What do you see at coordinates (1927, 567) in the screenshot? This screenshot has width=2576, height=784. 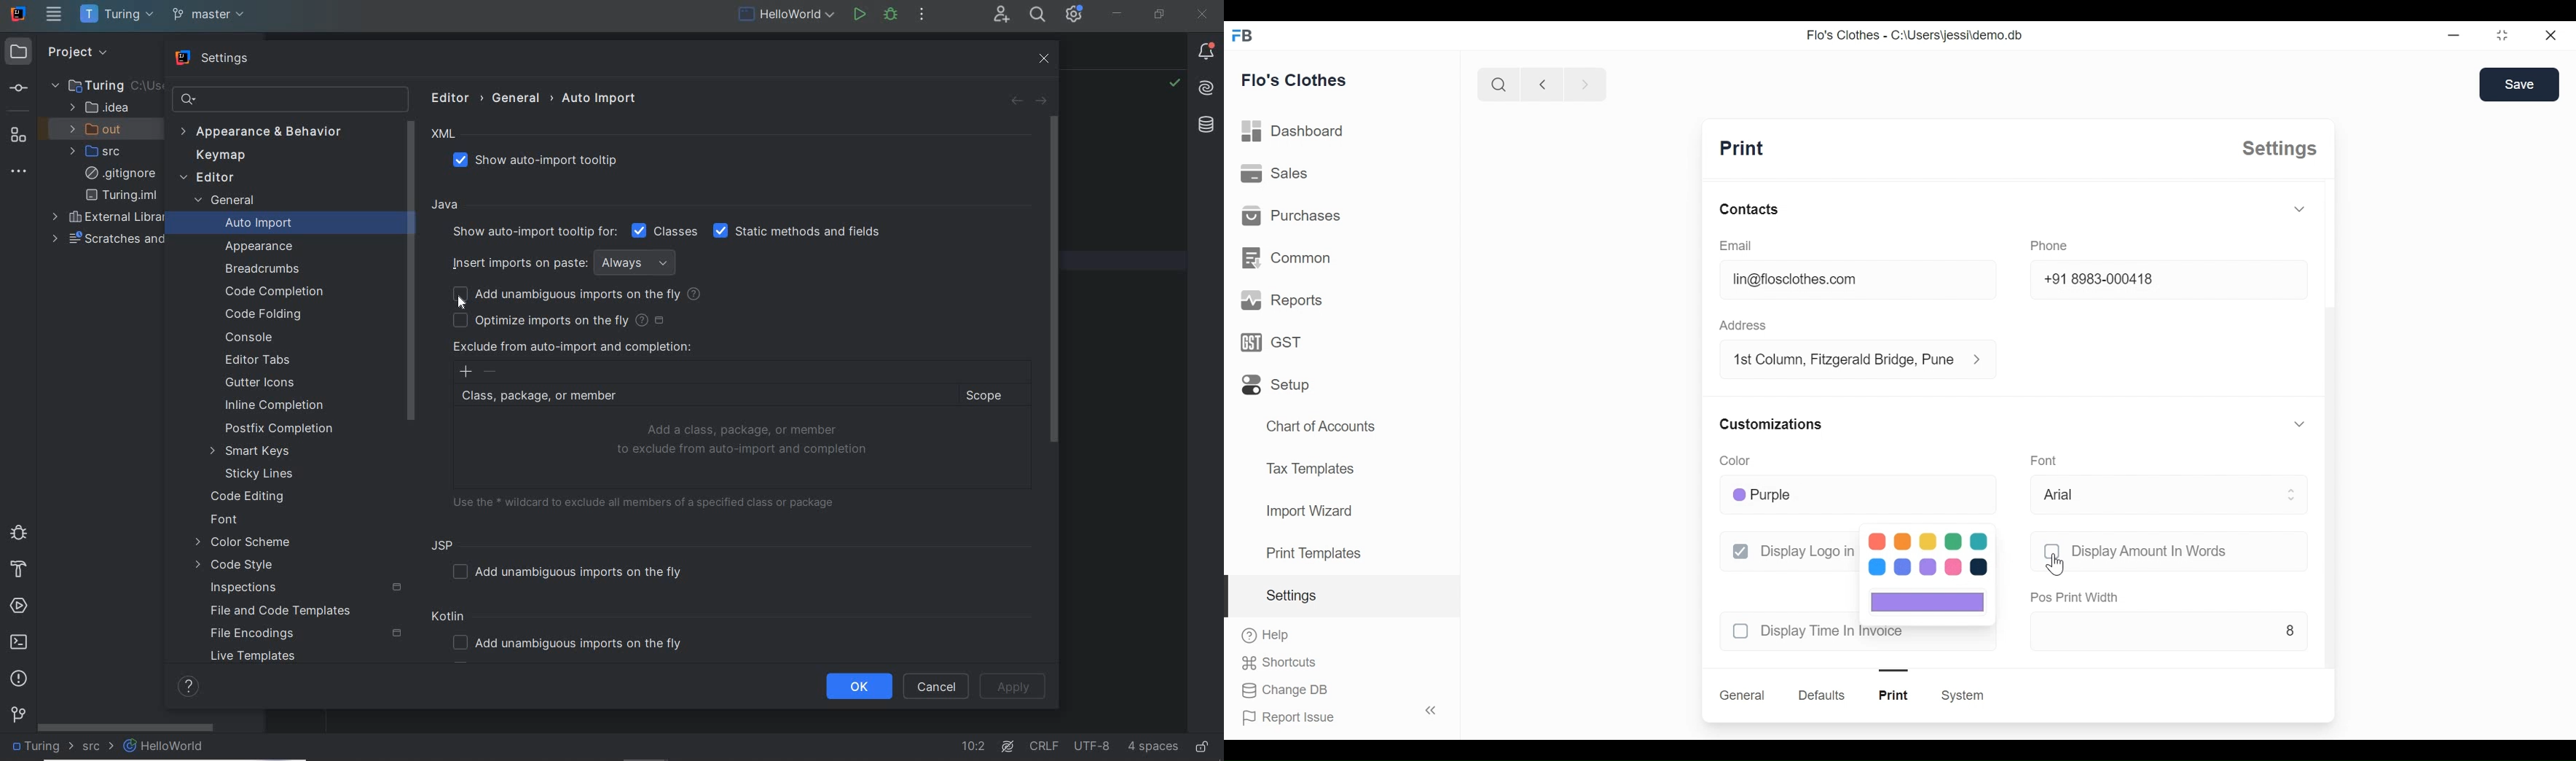 I see `color 8` at bounding box center [1927, 567].